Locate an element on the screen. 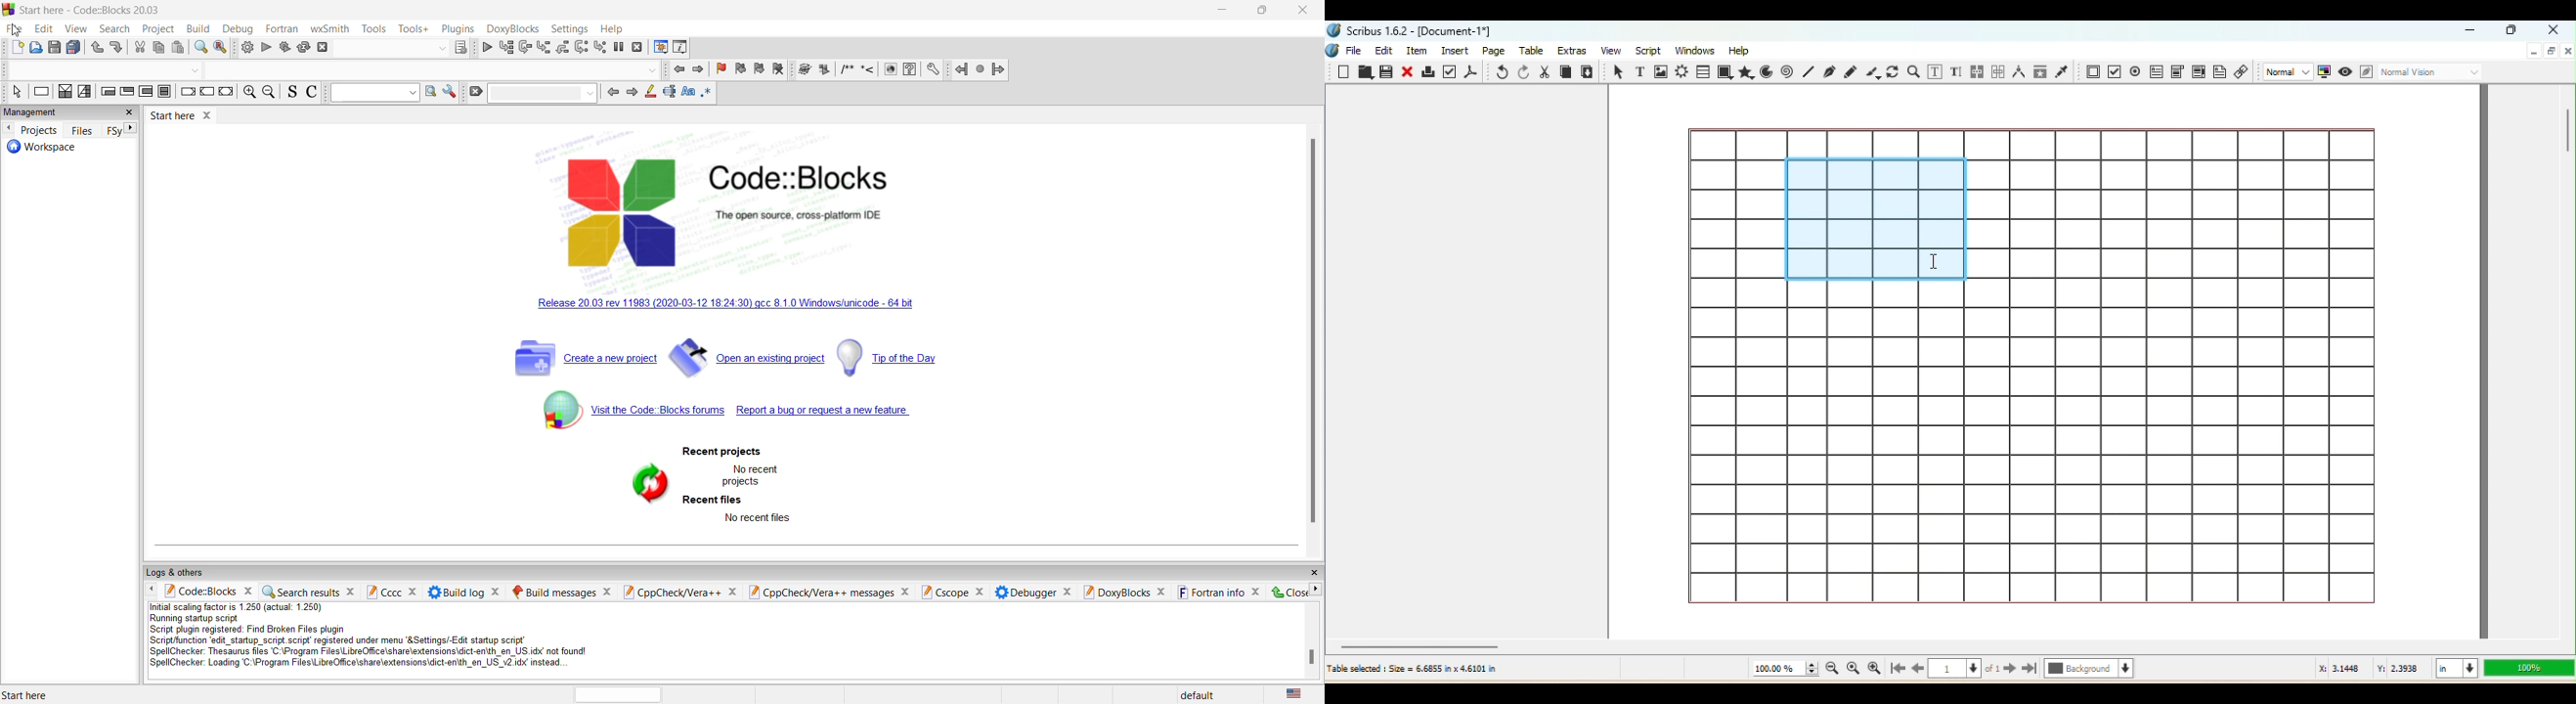 Image resolution: width=2576 pixels, height=728 pixels. codeblocks pane is located at coordinates (200, 592).